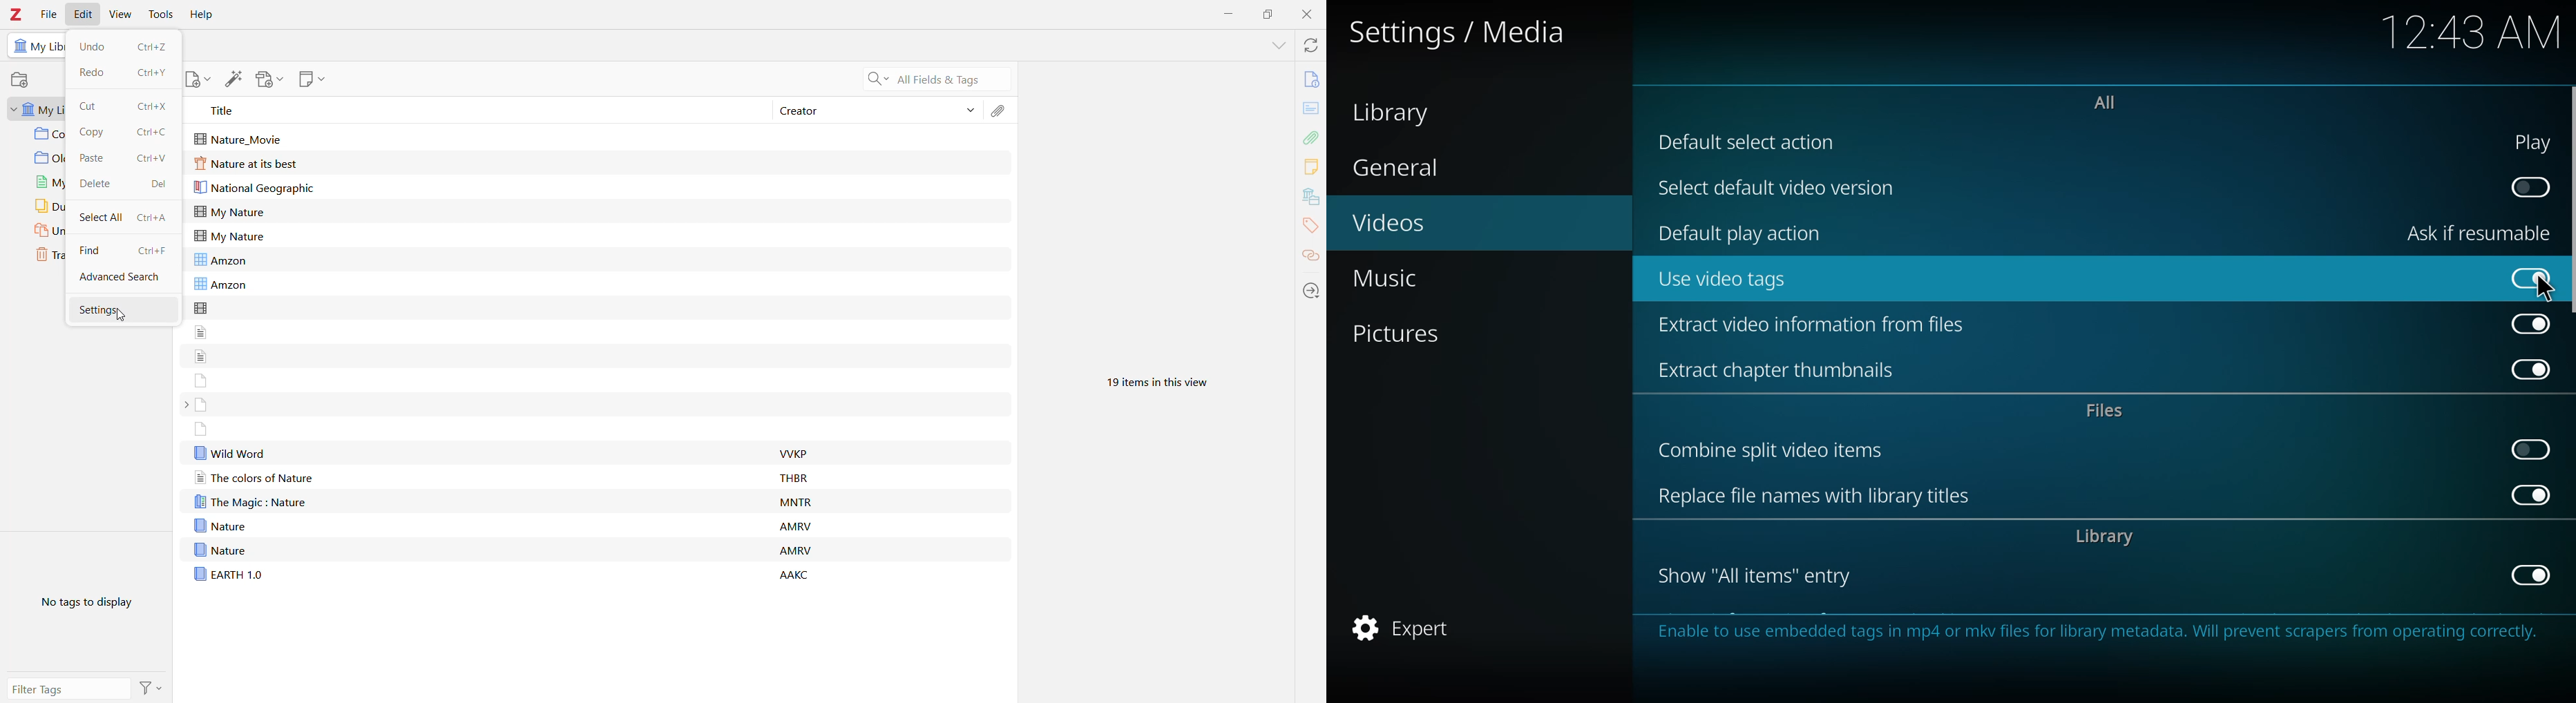  I want to click on default play action, so click(1745, 232).